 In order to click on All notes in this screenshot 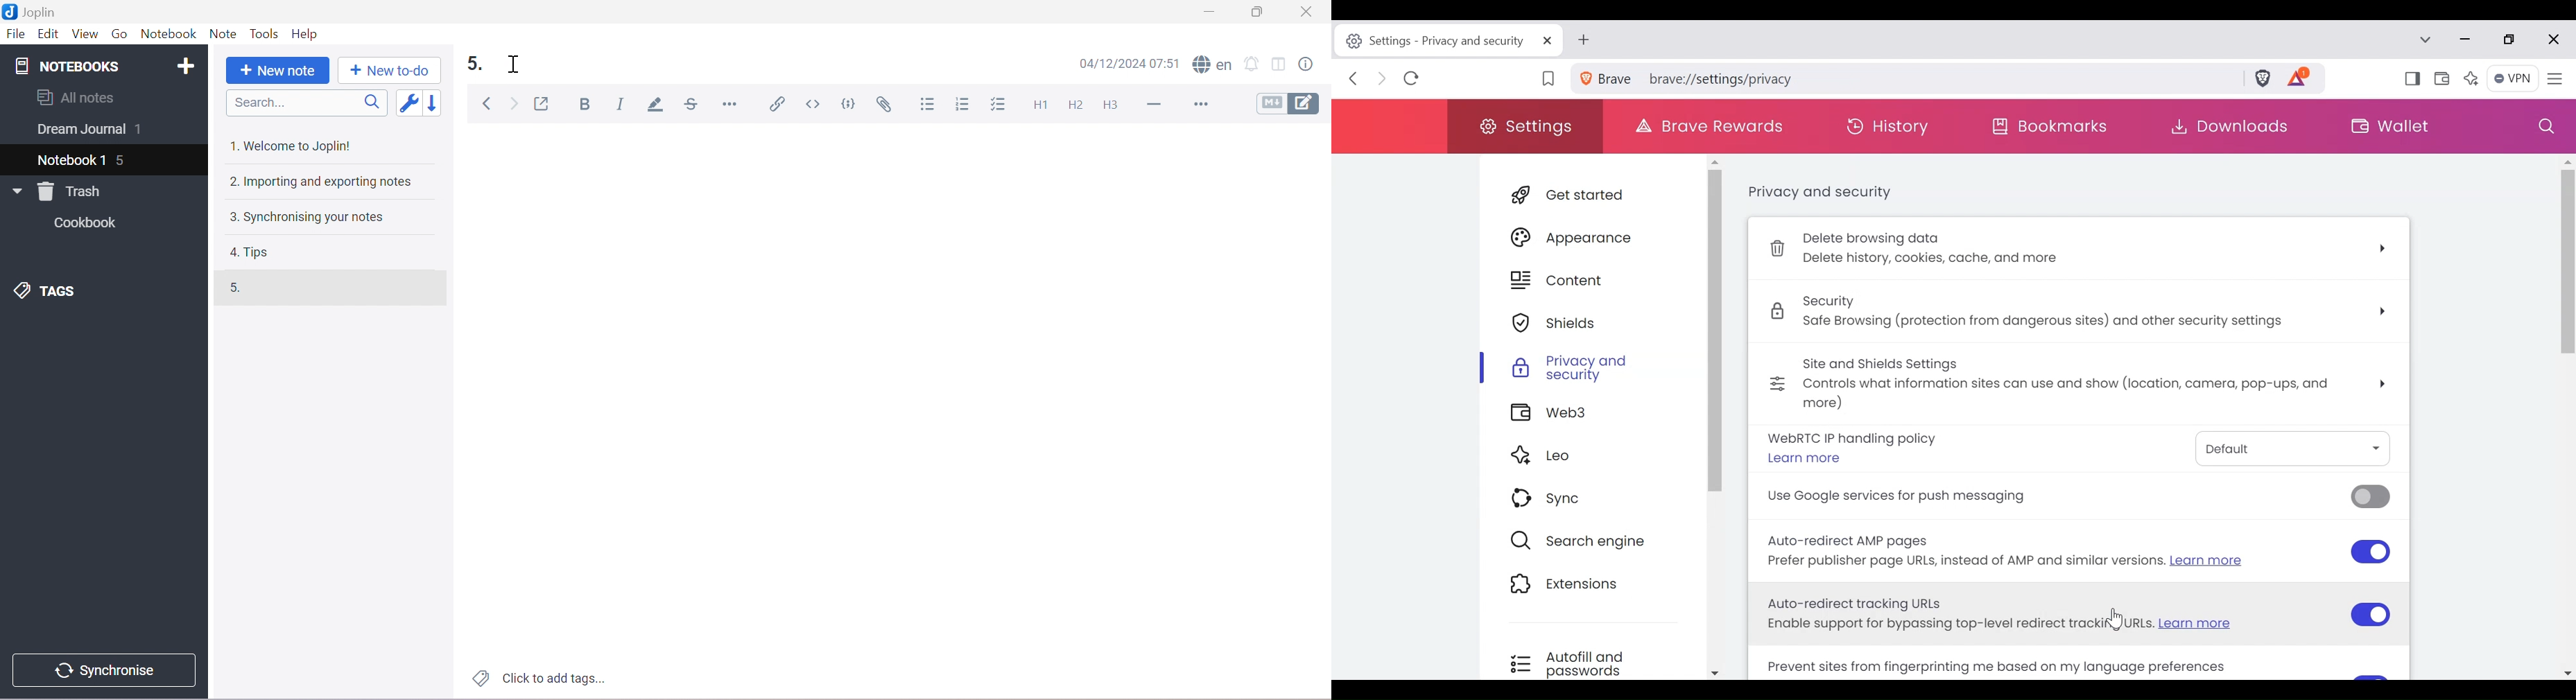, I will do `click(76, 97)`.